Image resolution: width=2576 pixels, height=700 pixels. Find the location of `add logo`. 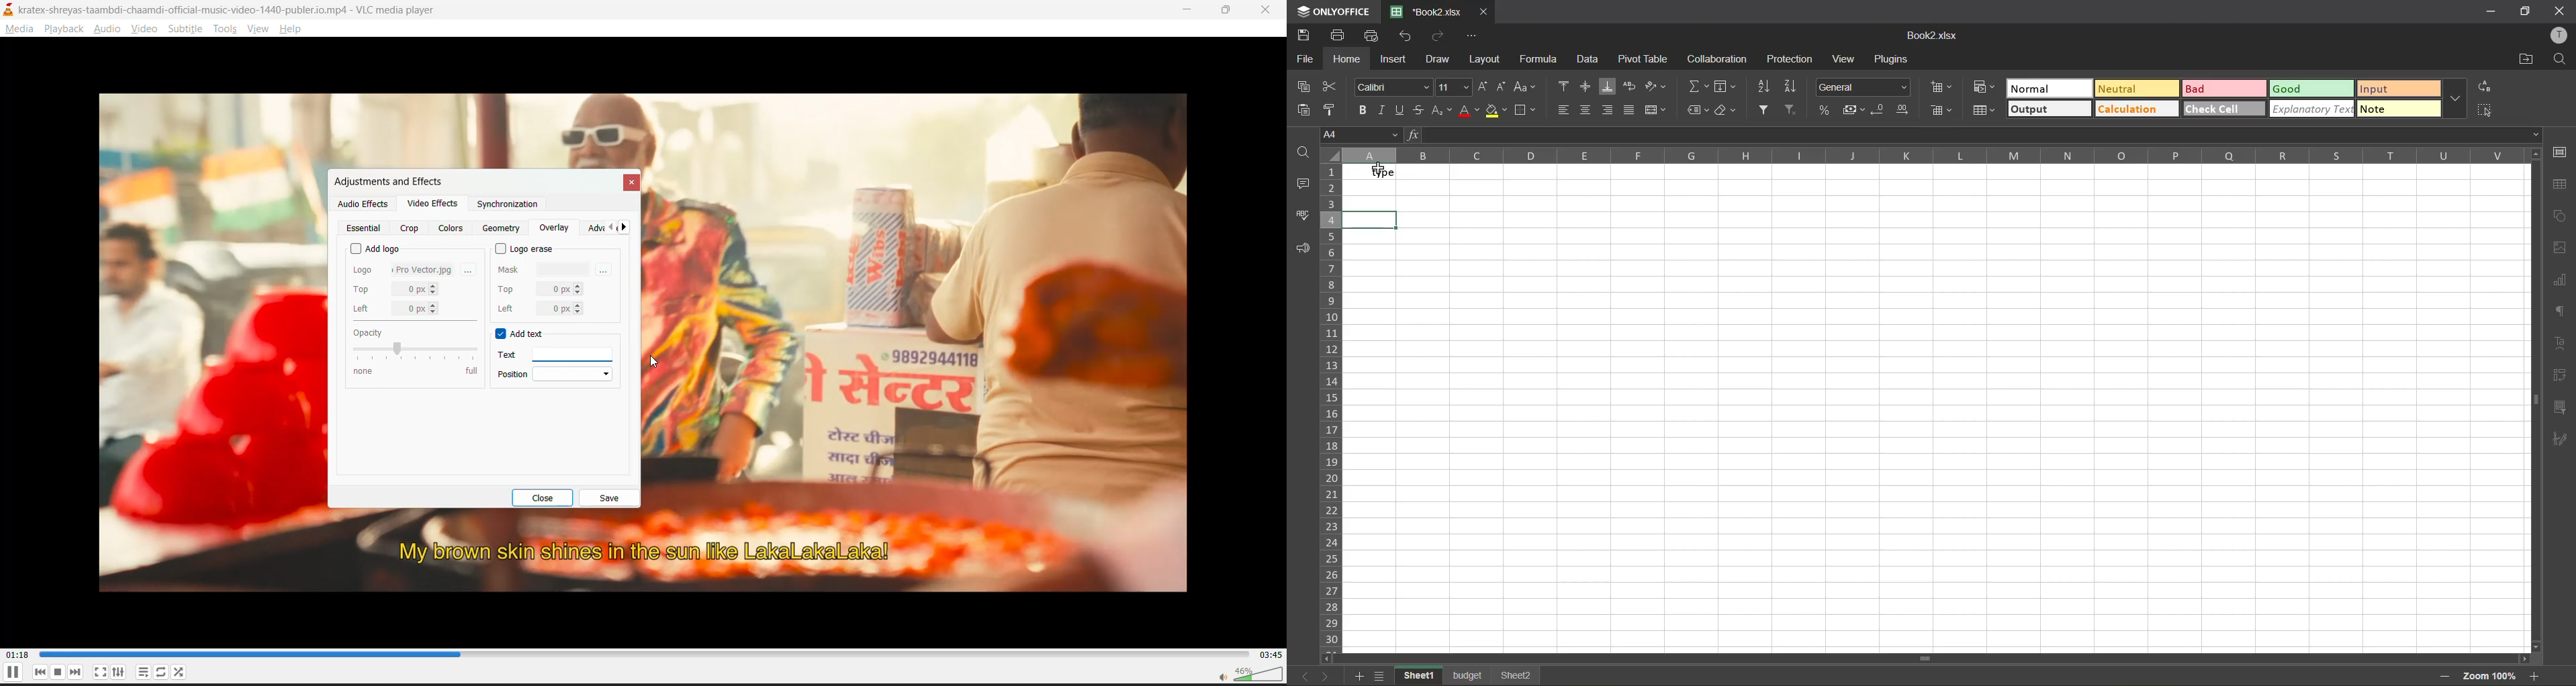

add logo is located at coordinates (375, 247).